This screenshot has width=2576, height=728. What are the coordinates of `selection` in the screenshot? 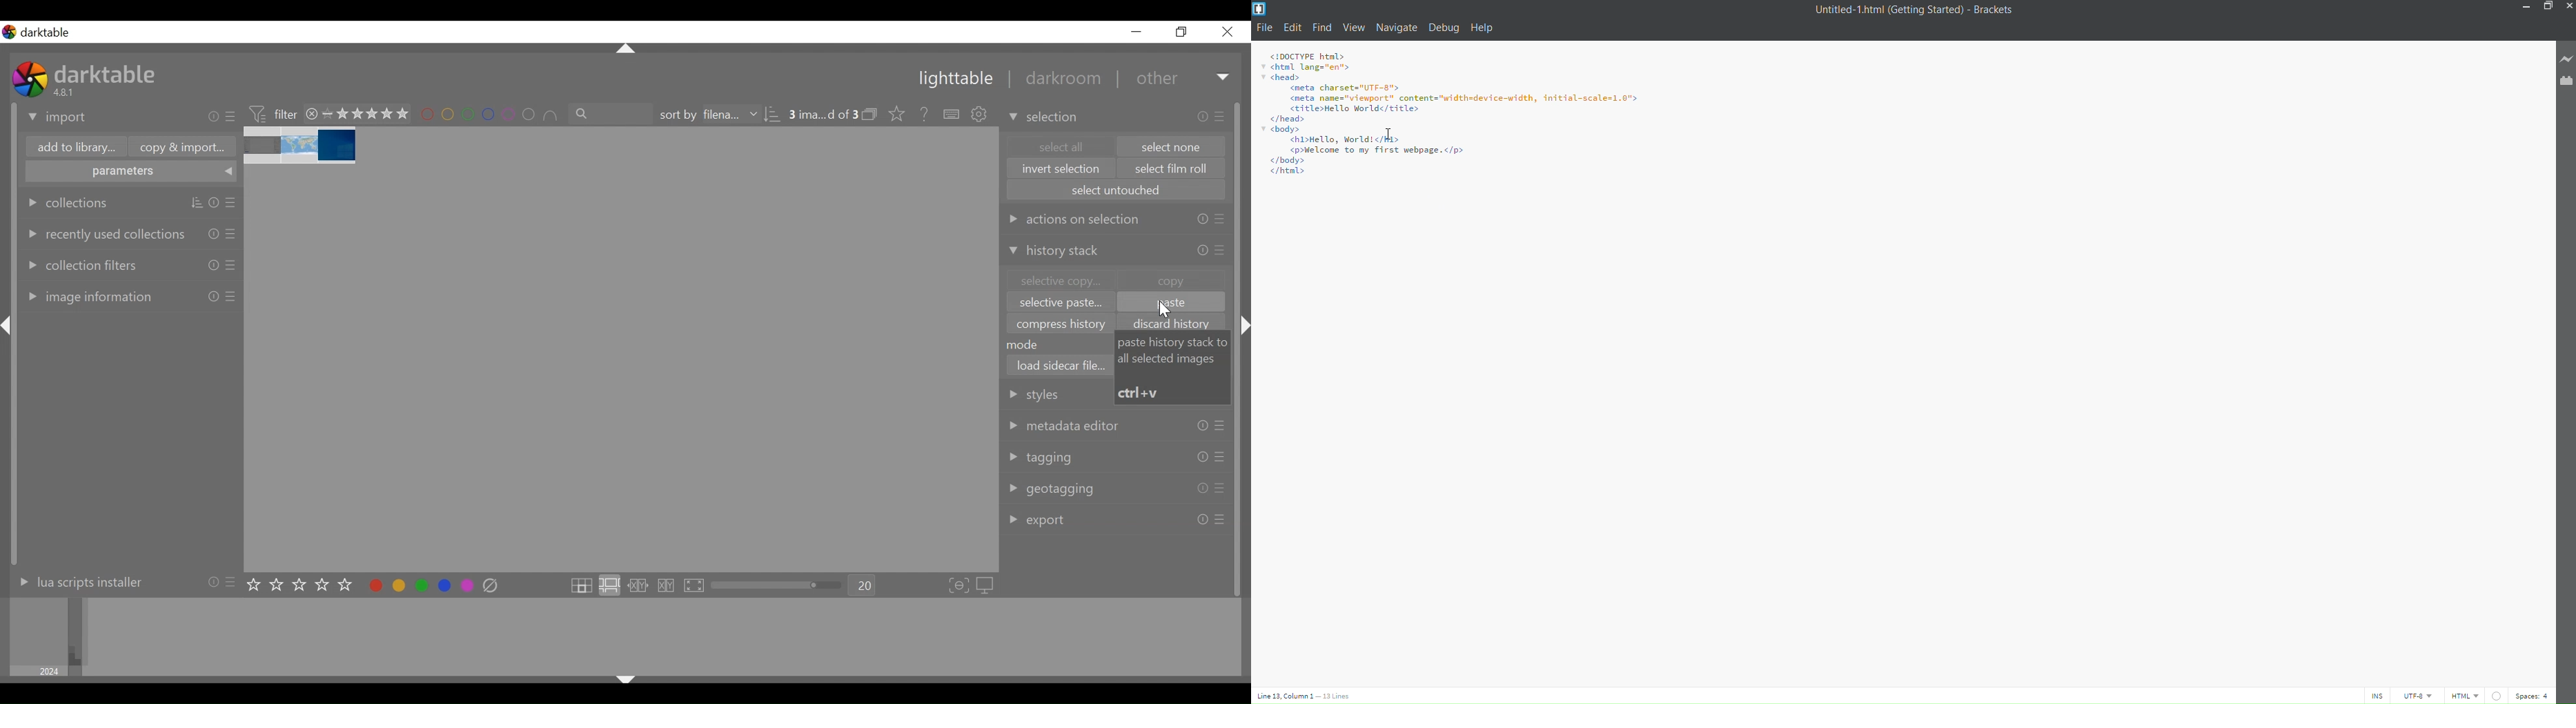 It's located at (1045, 117).